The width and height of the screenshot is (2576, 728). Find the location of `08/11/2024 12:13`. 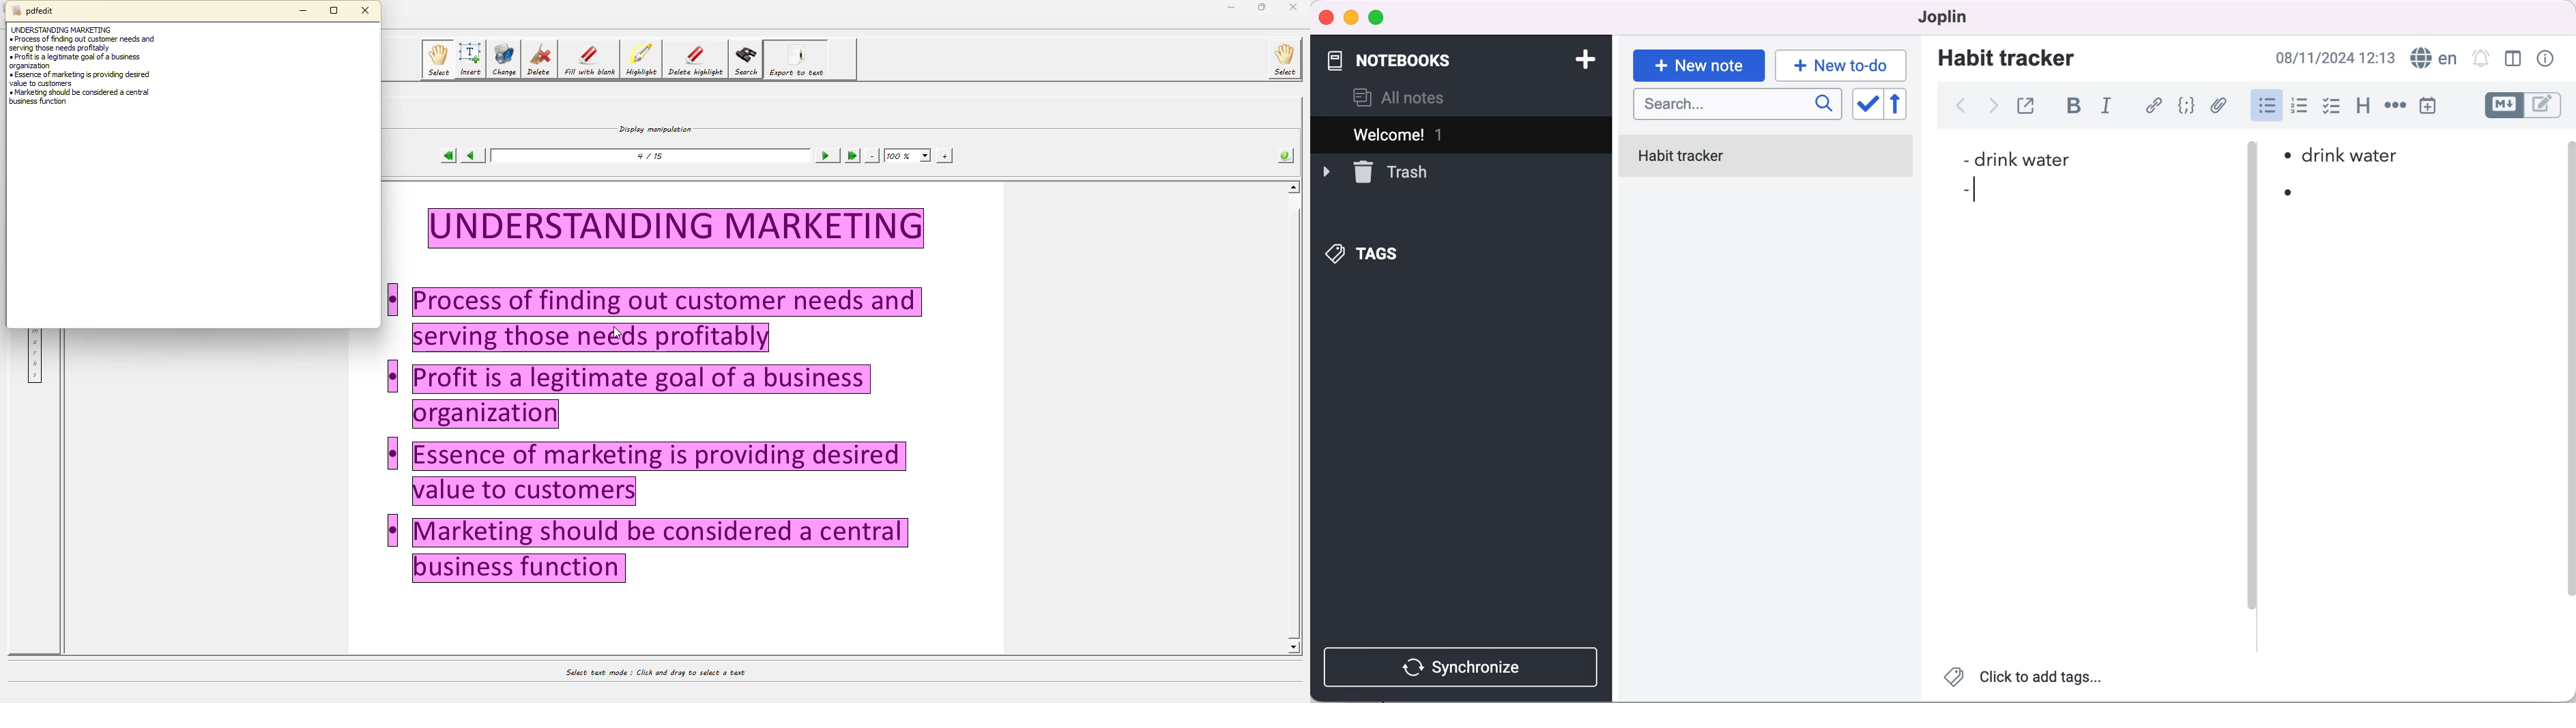

08/11/2024 12:13 is located at coordinates (2332, 58).